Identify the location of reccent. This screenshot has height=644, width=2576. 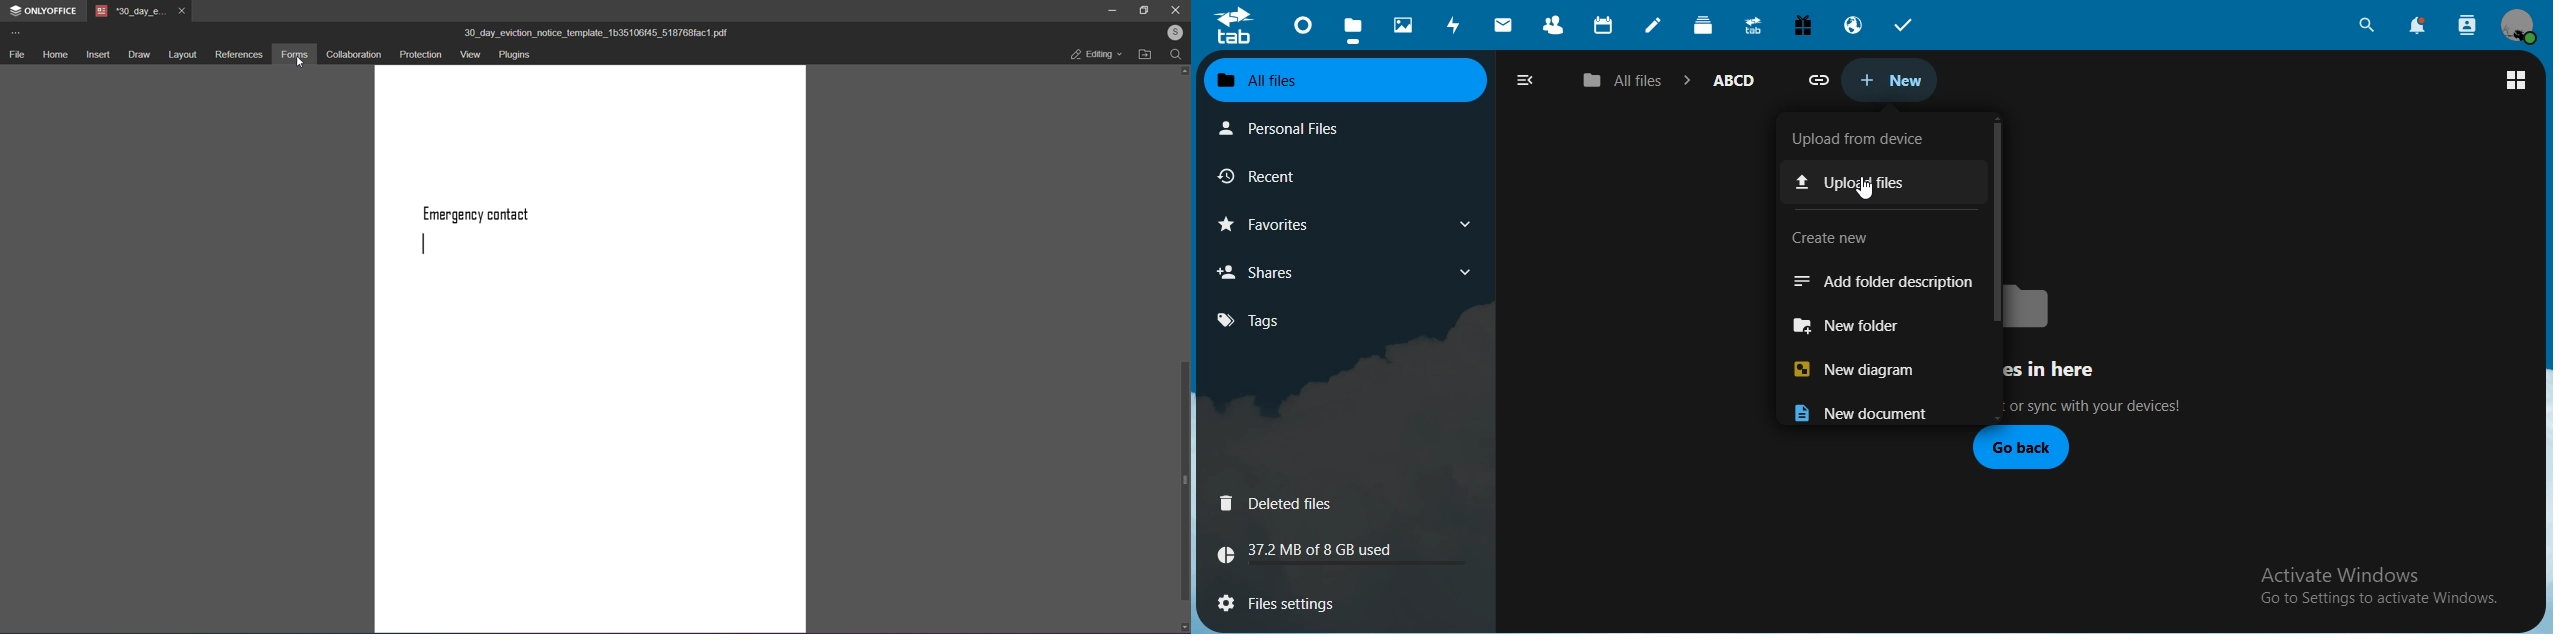
(1281, 179).